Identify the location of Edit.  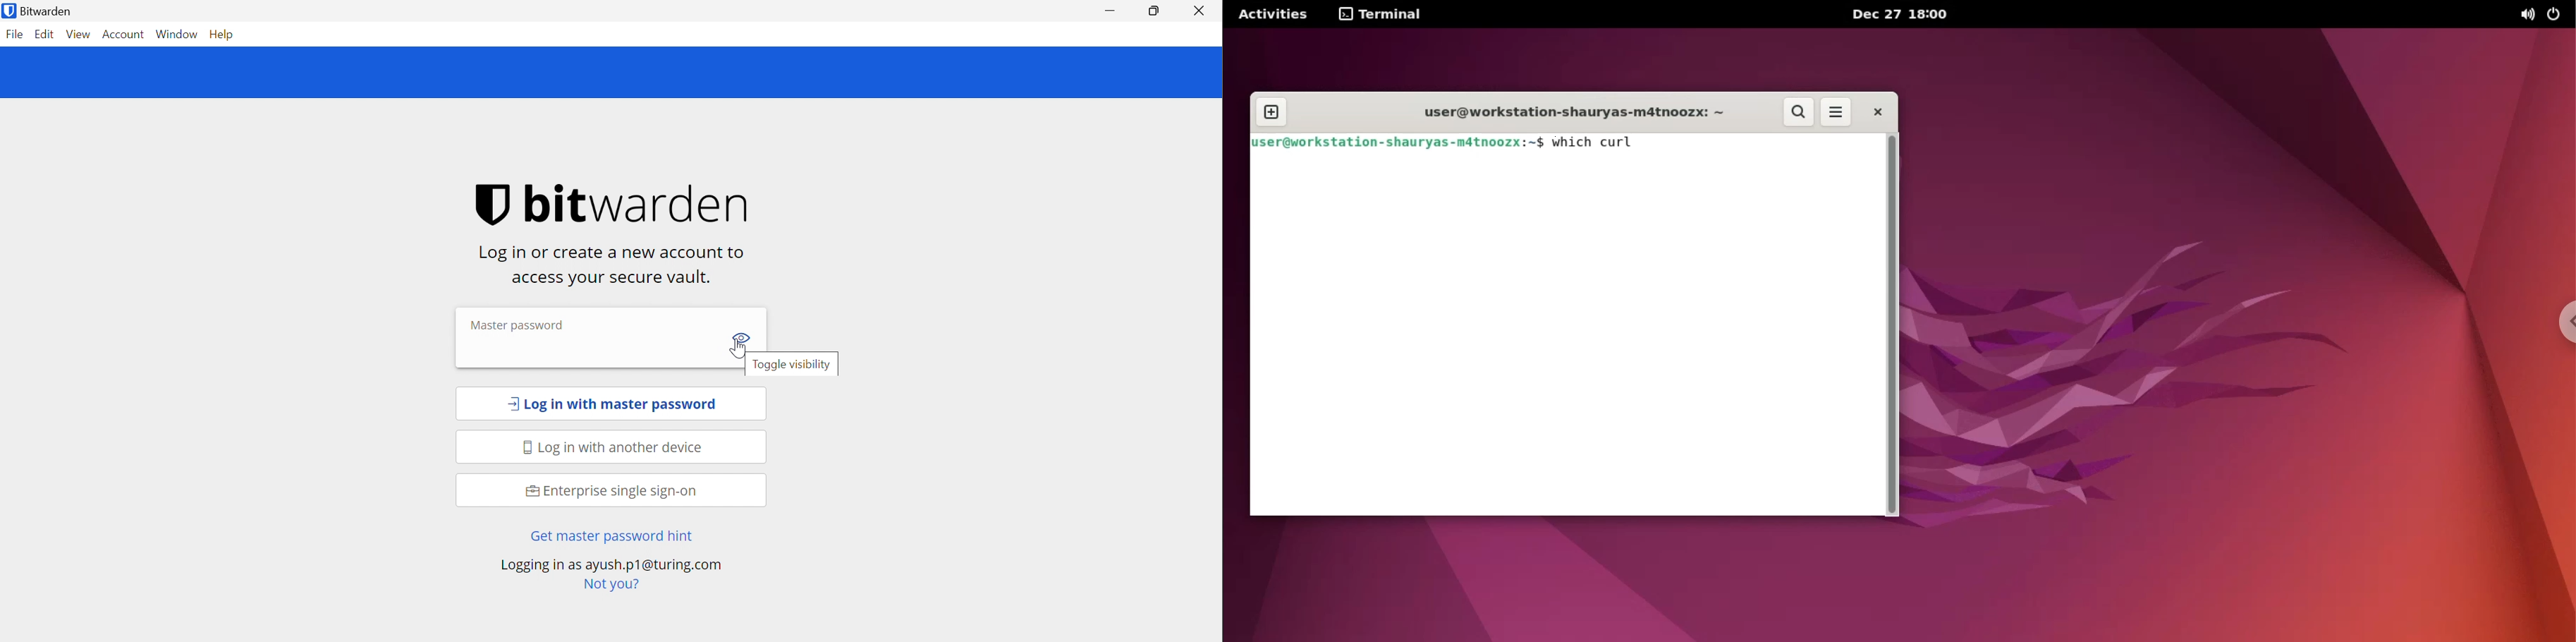
(46, 35).